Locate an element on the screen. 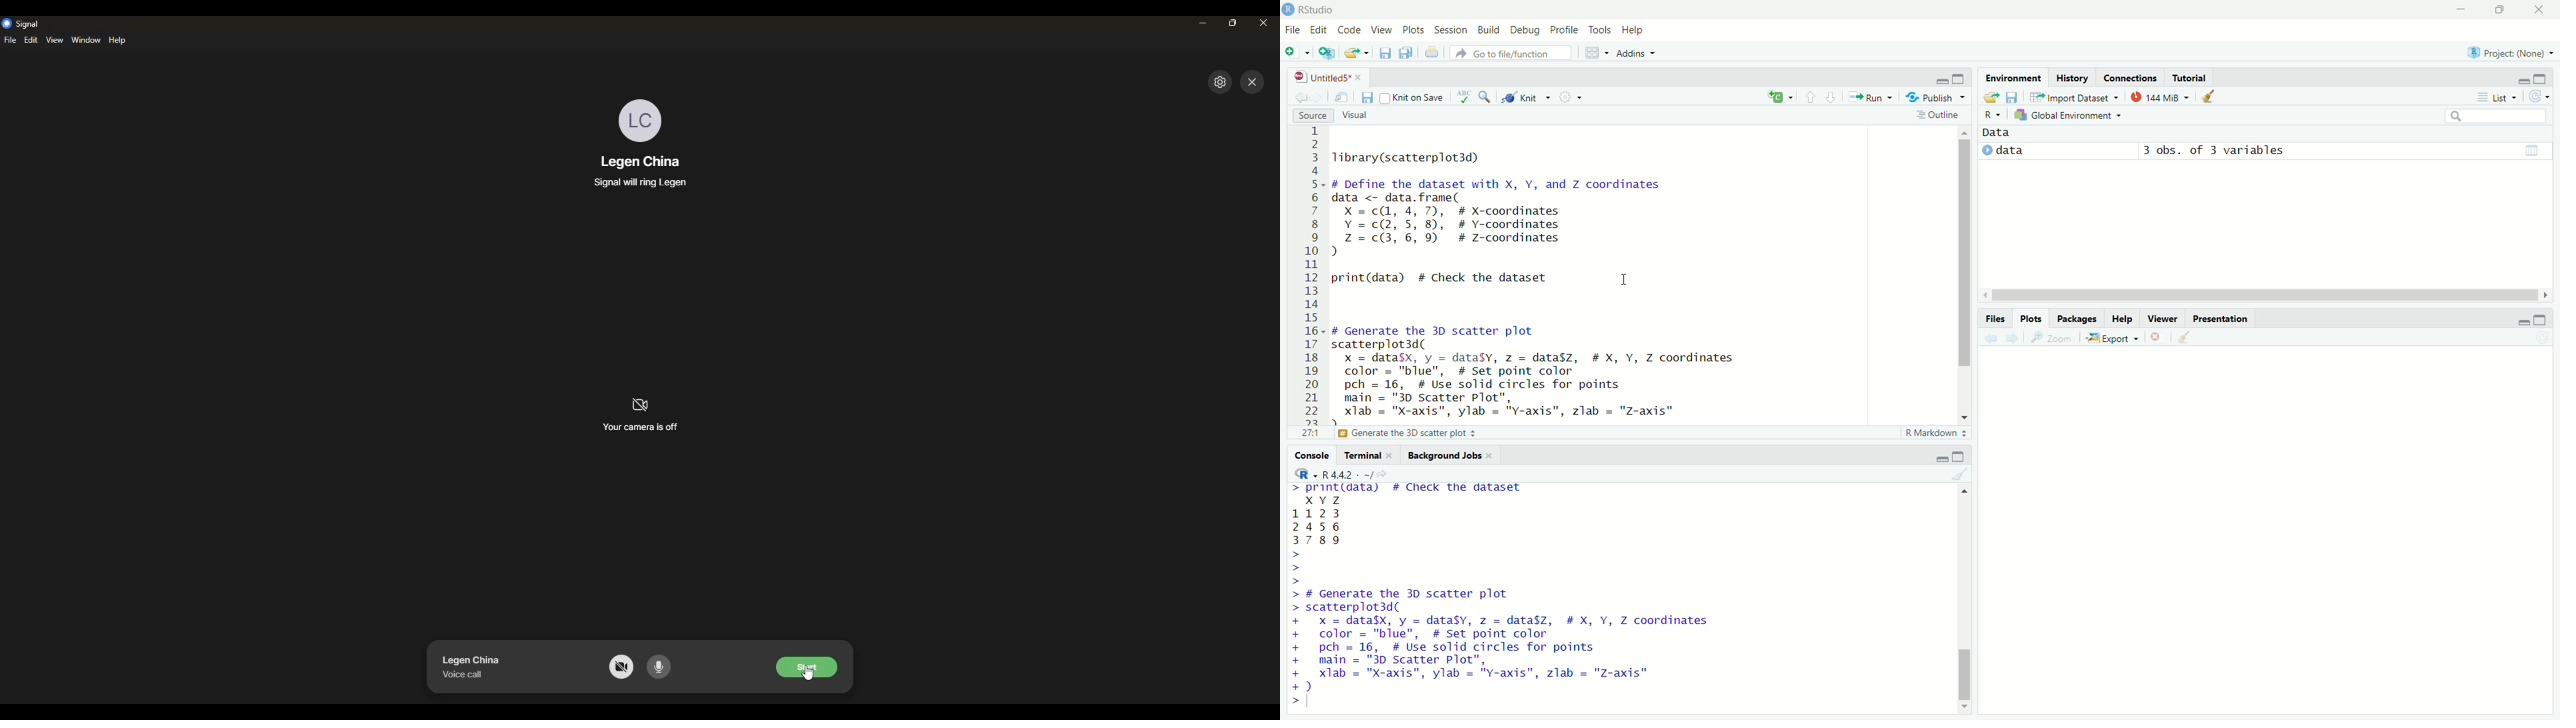 The image size is (2576, 728). Import Dataset is located at coordinates (2075, 95).